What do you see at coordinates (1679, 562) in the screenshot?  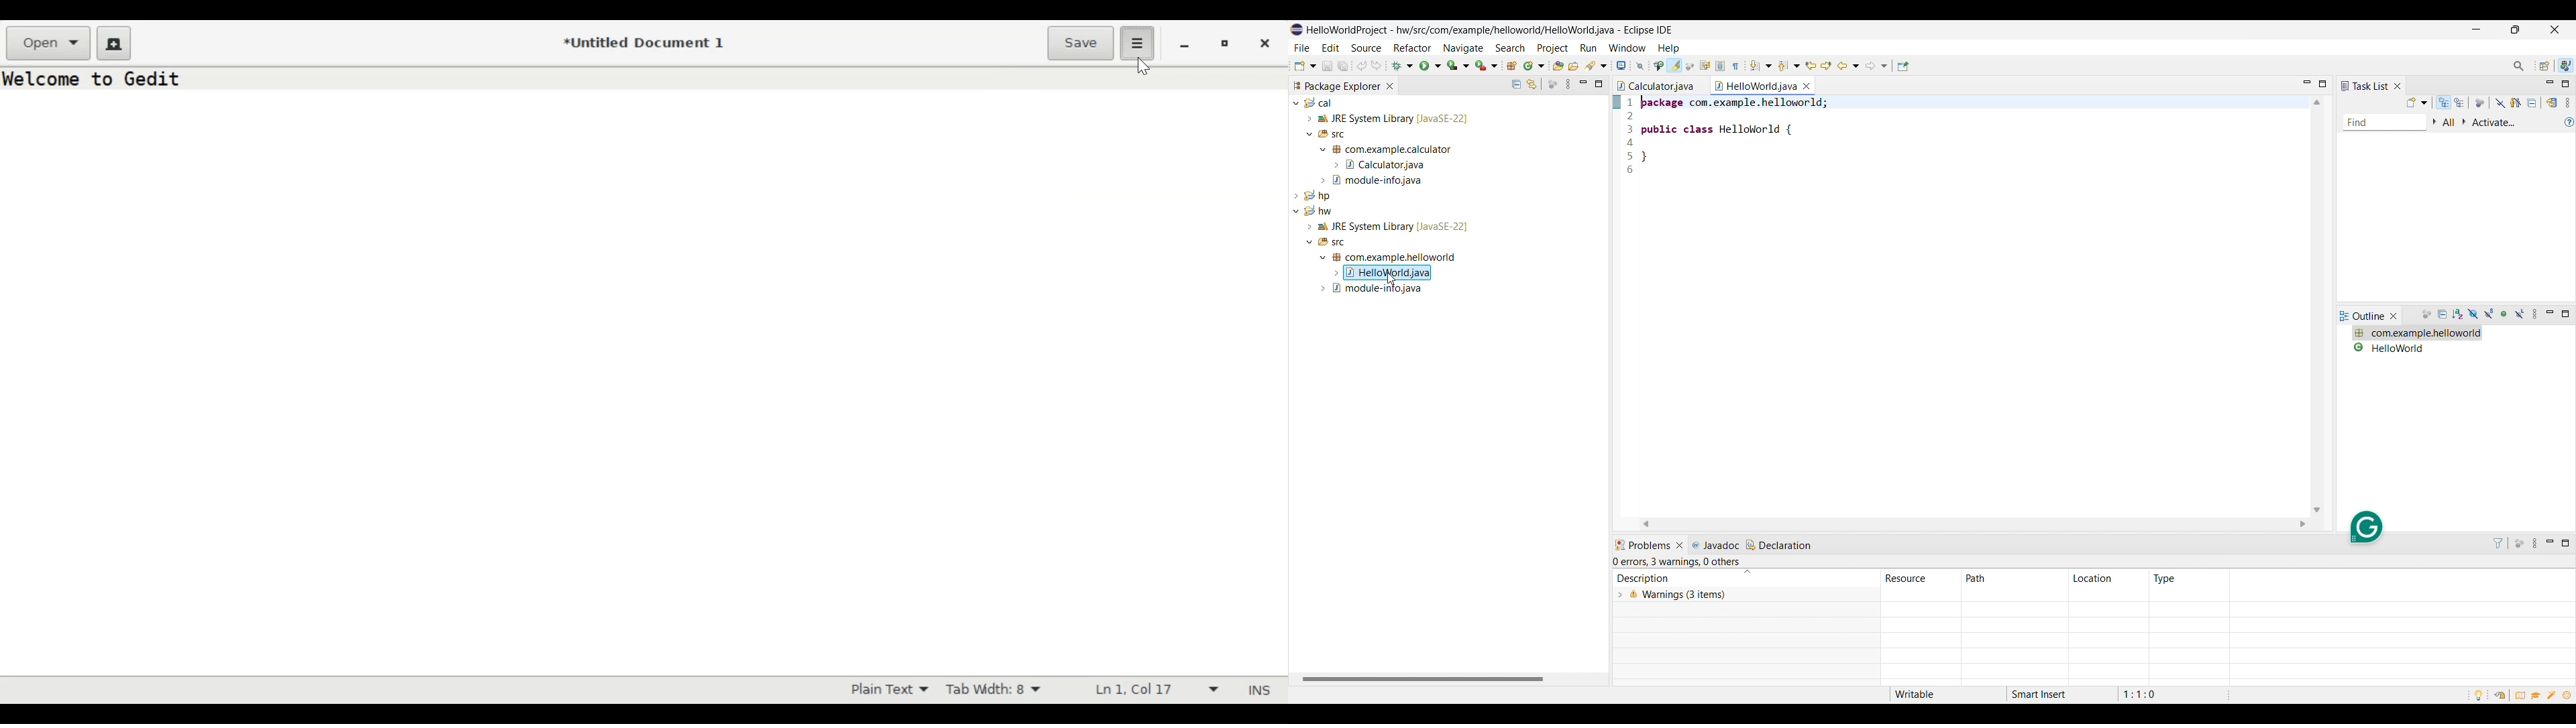 I see `Current errors and warnings` at bounding box center [1679, 562].